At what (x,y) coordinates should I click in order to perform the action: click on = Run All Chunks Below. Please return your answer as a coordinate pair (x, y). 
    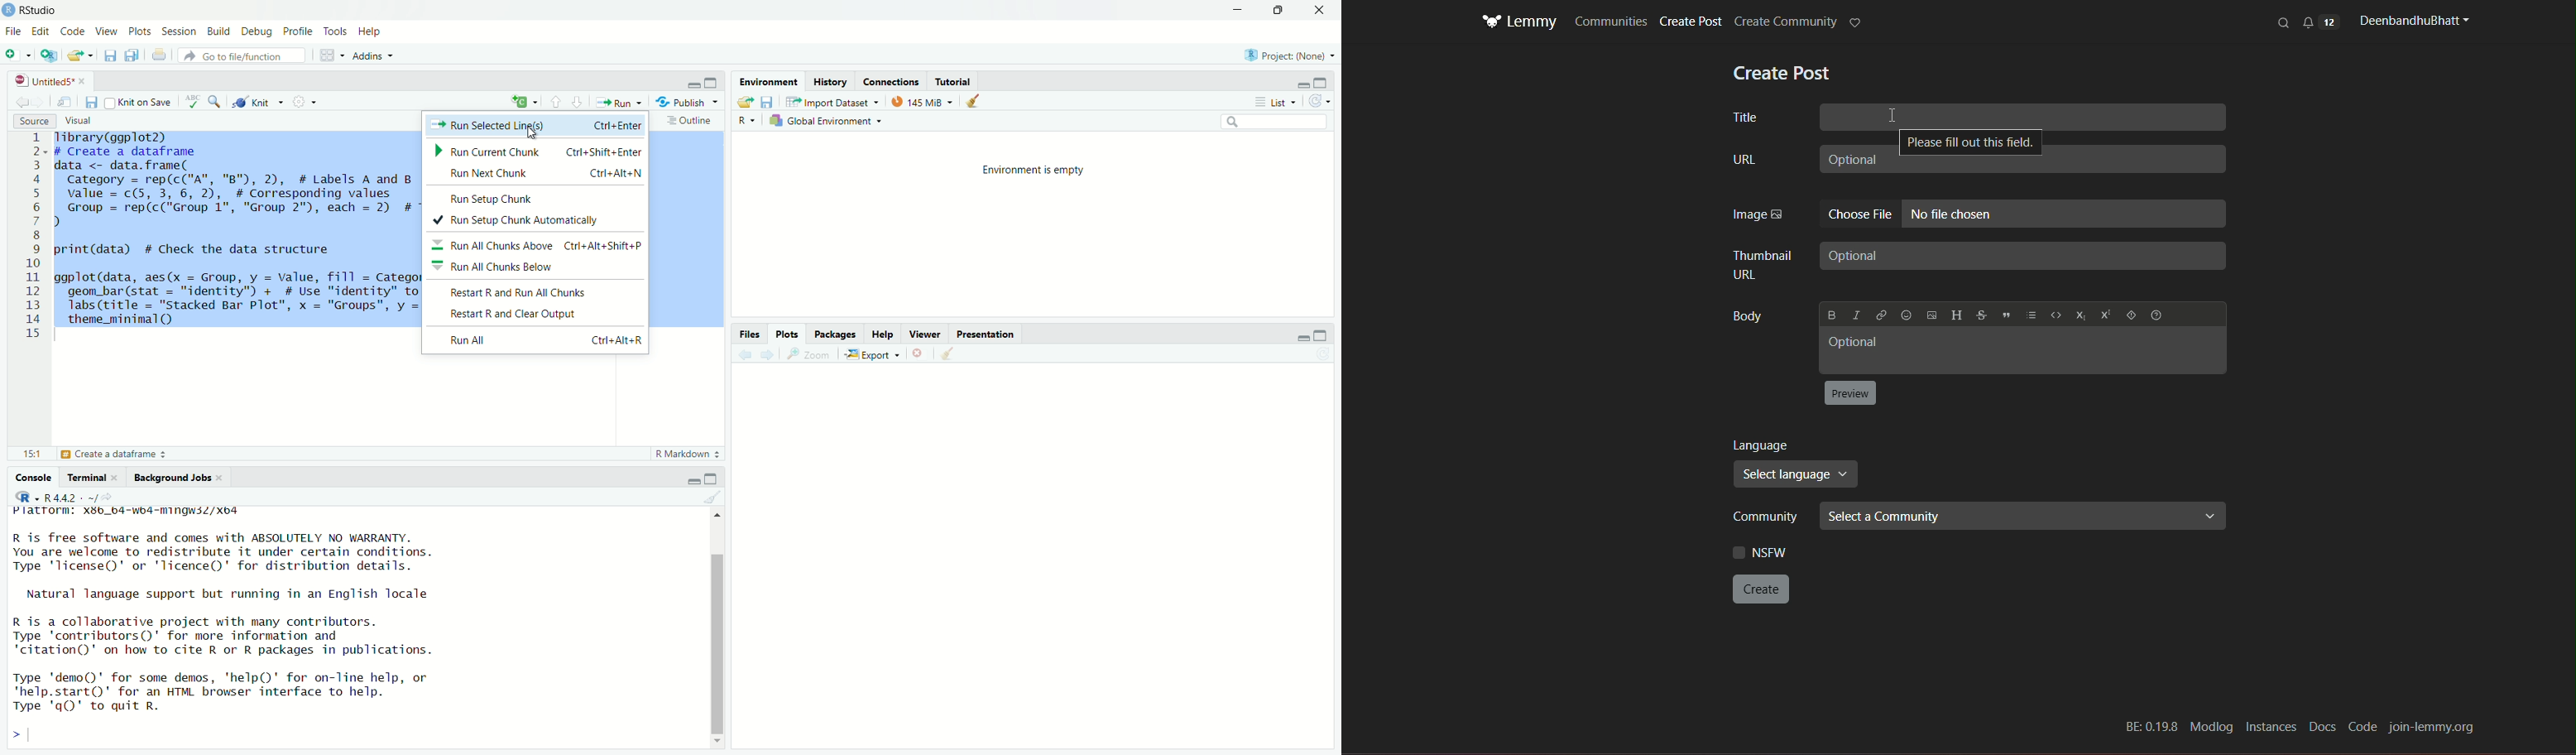
    Looking at the image, I should click on (532, 268).